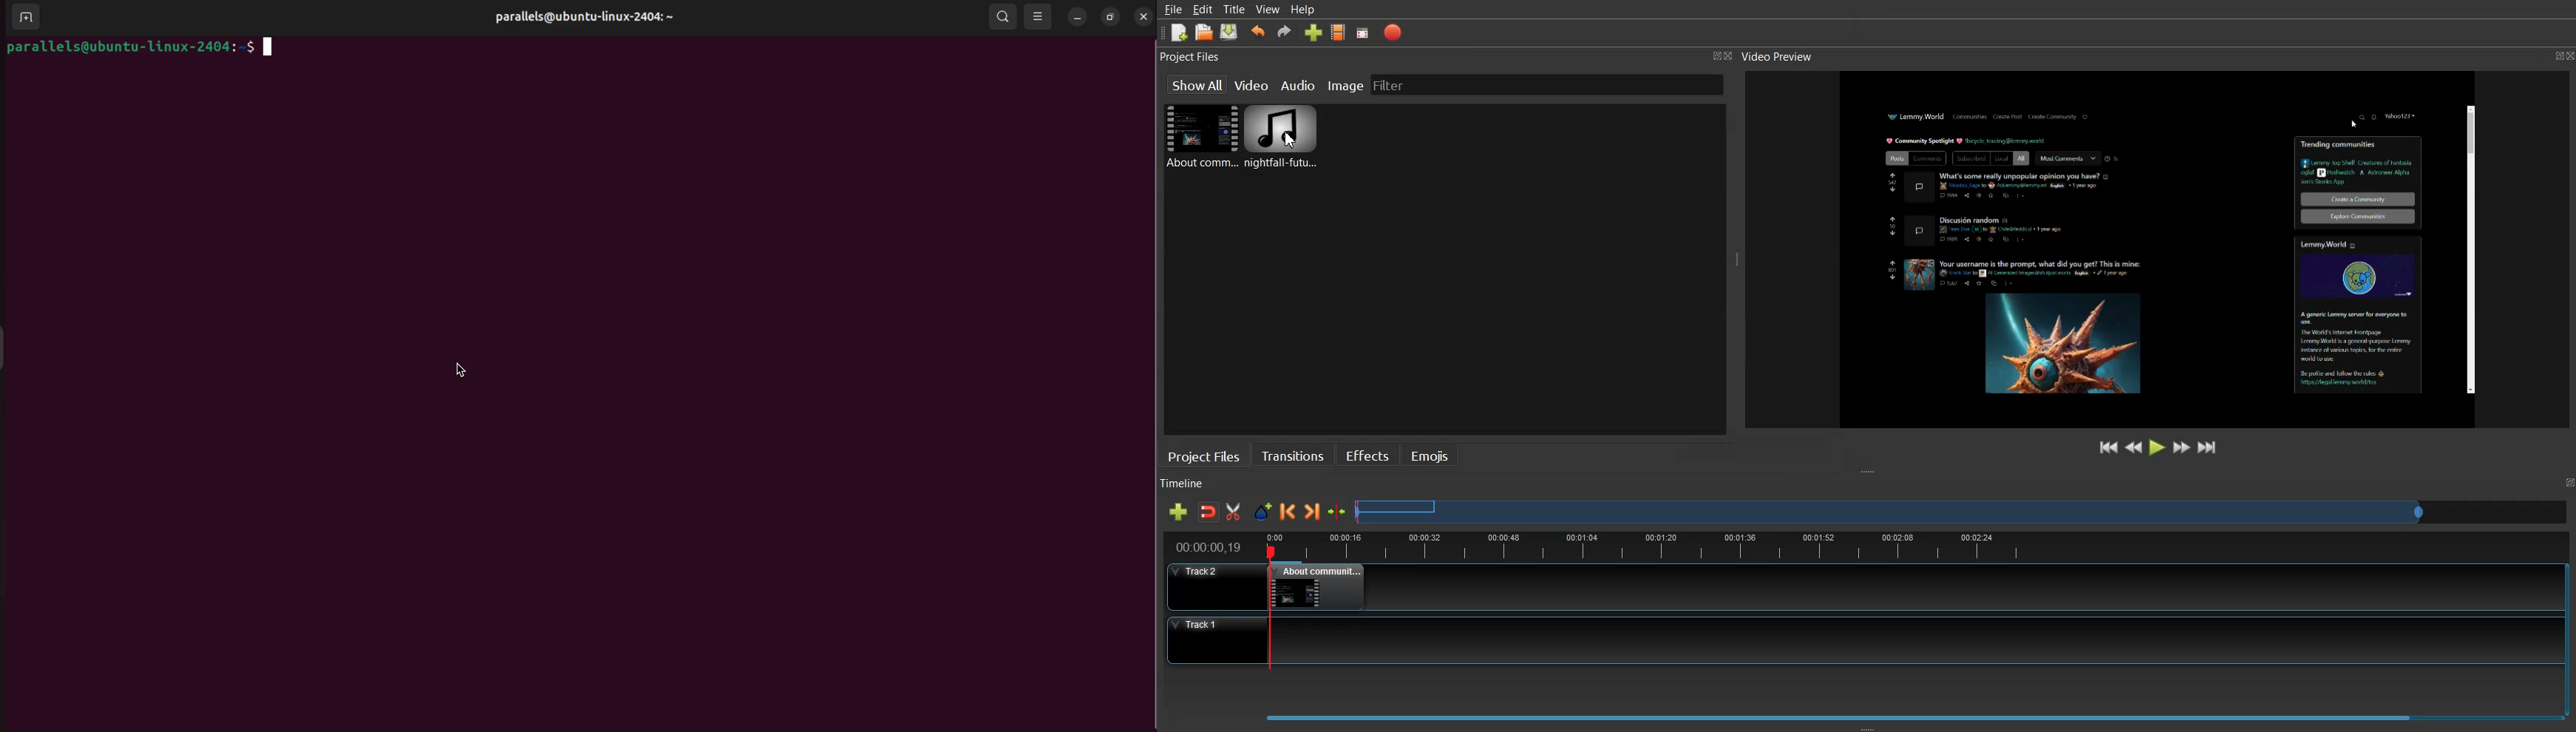  Describe the element at coordinates (2158, 447) in the screenshot. I see `Play` at that location.